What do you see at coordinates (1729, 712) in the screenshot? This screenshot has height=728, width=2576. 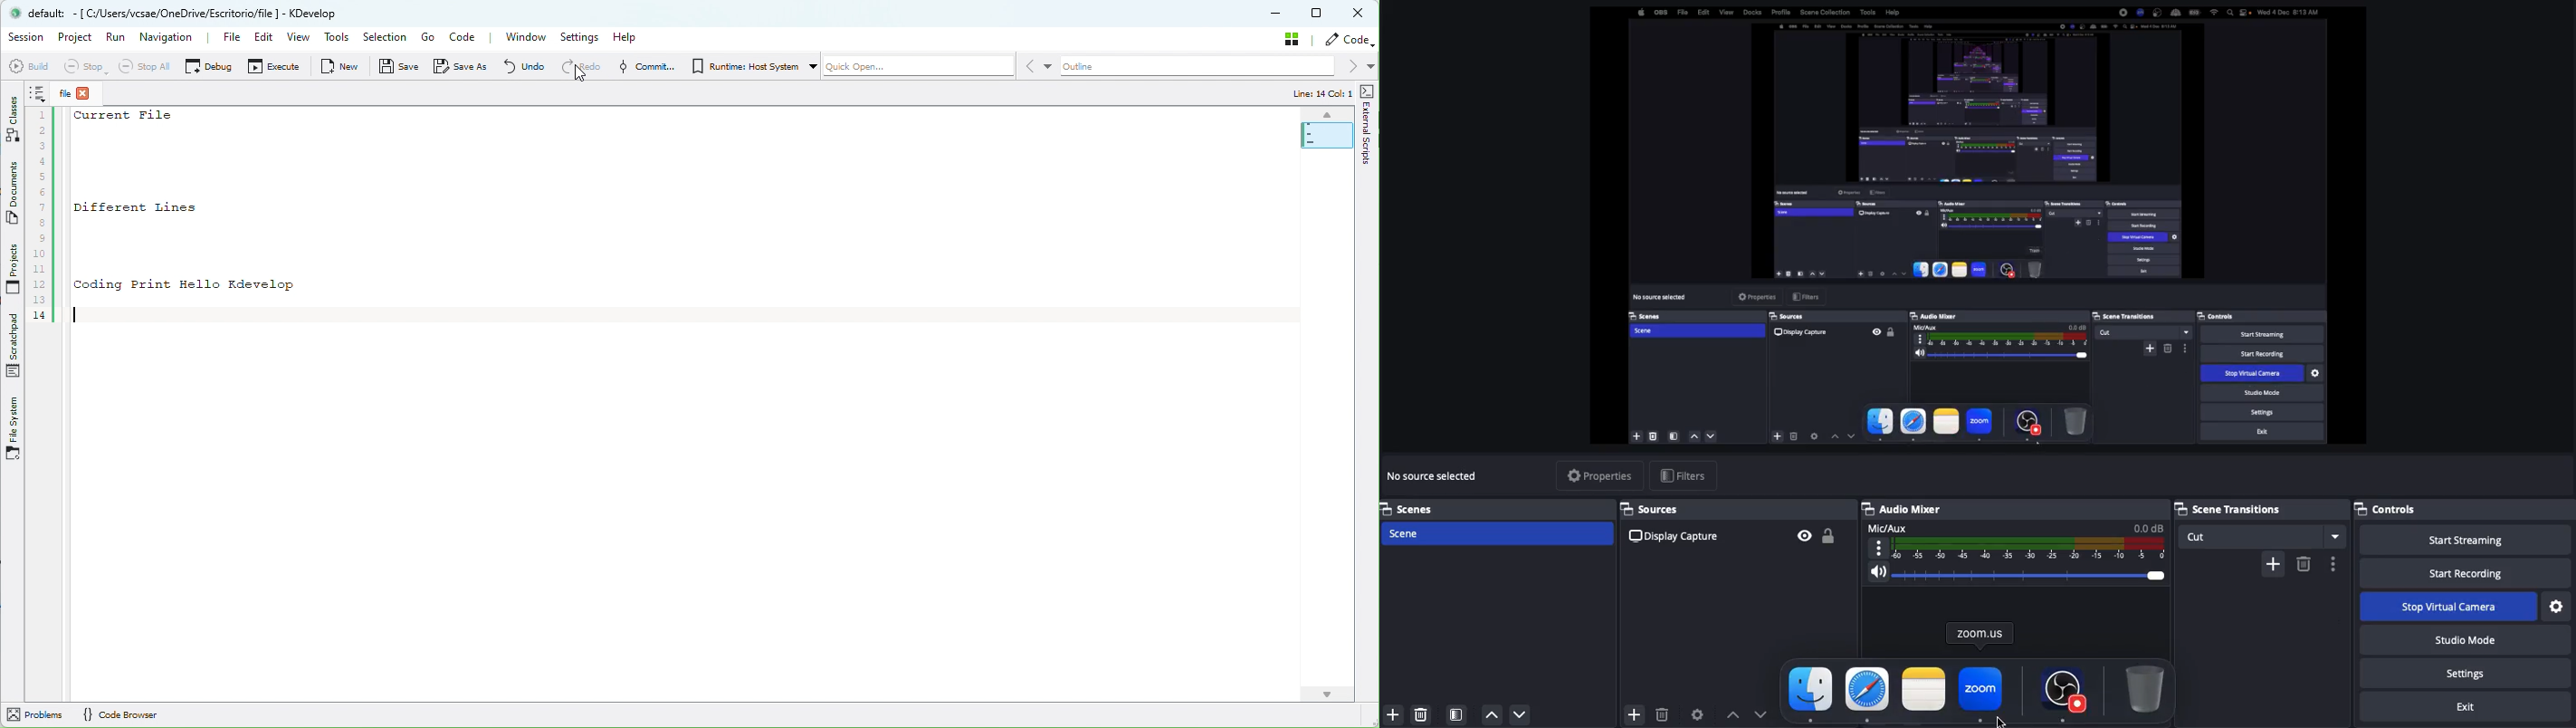 I see `move upward` at bounding box center [1729, 712].